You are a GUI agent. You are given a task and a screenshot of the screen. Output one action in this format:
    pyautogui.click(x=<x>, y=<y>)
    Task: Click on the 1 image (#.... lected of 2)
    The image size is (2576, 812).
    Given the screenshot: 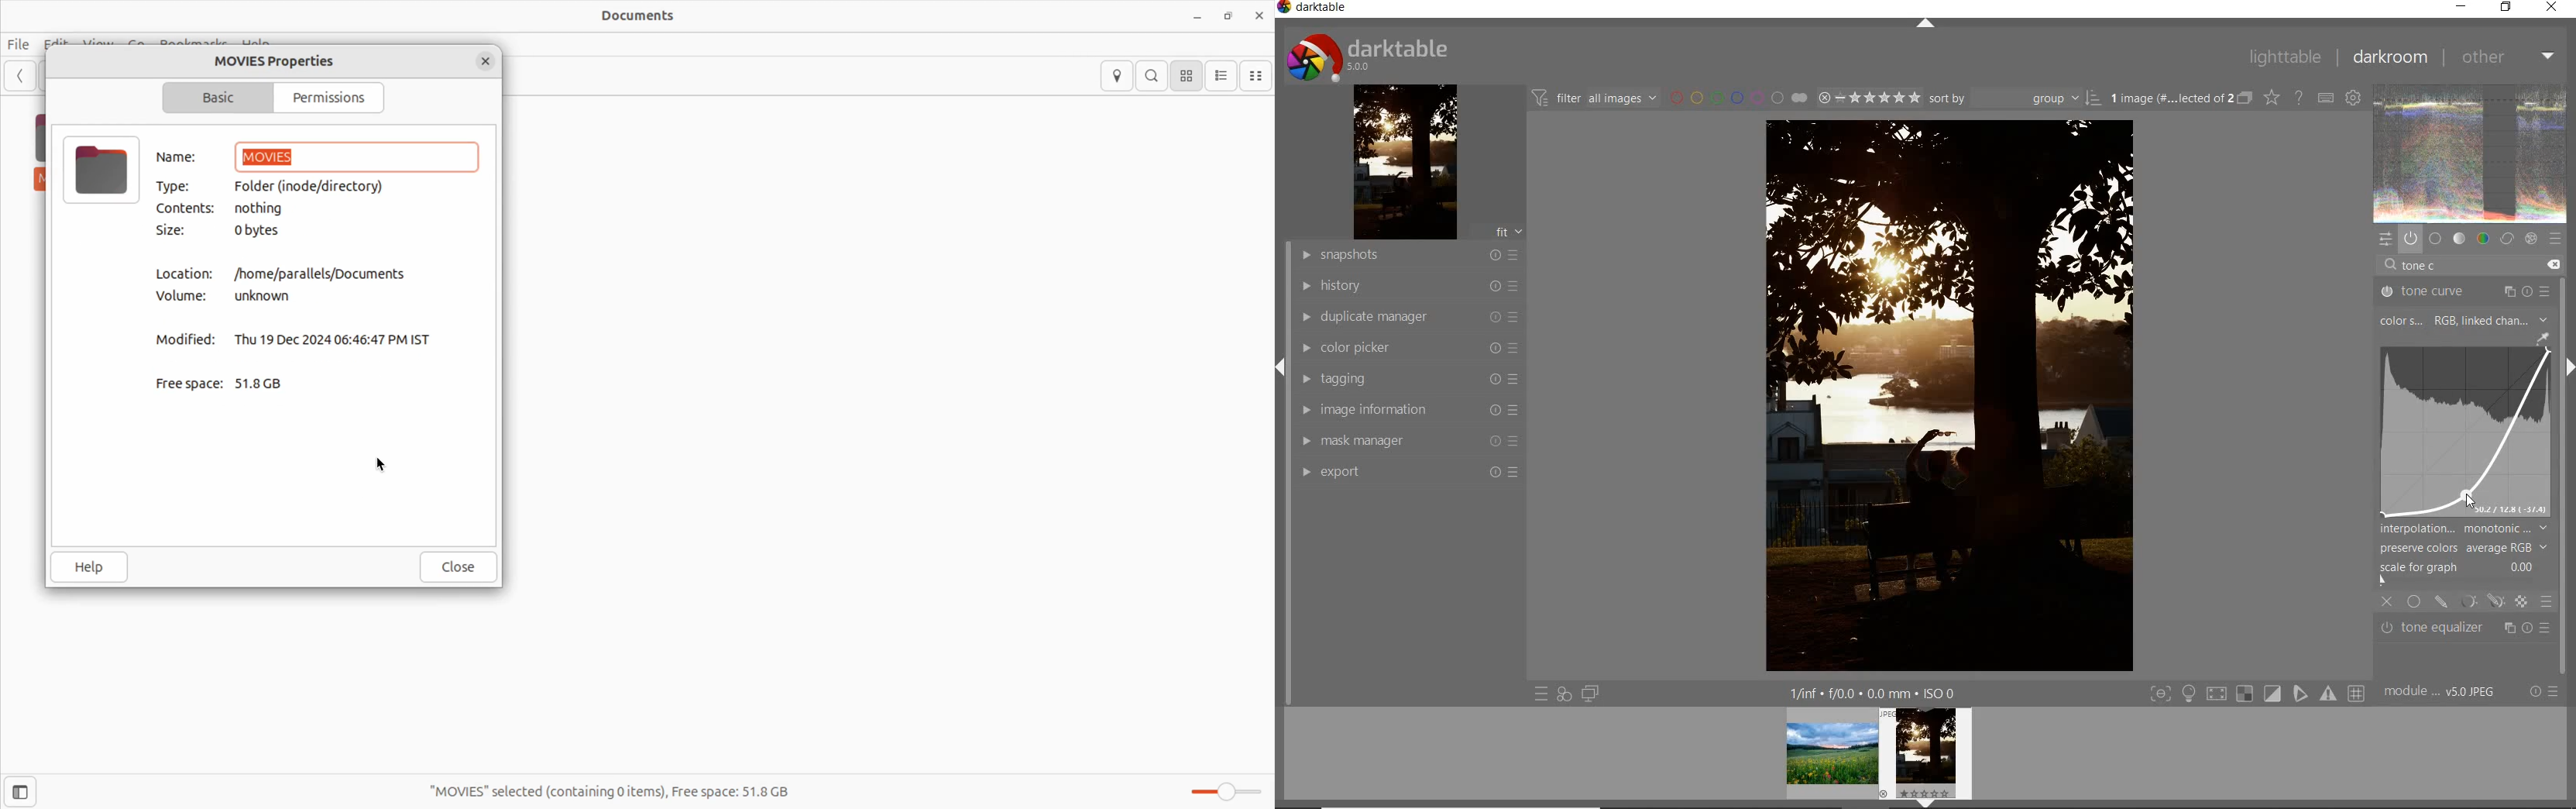 What is the action you would take?
    pyautogui.click(x=2442, y=691)
    